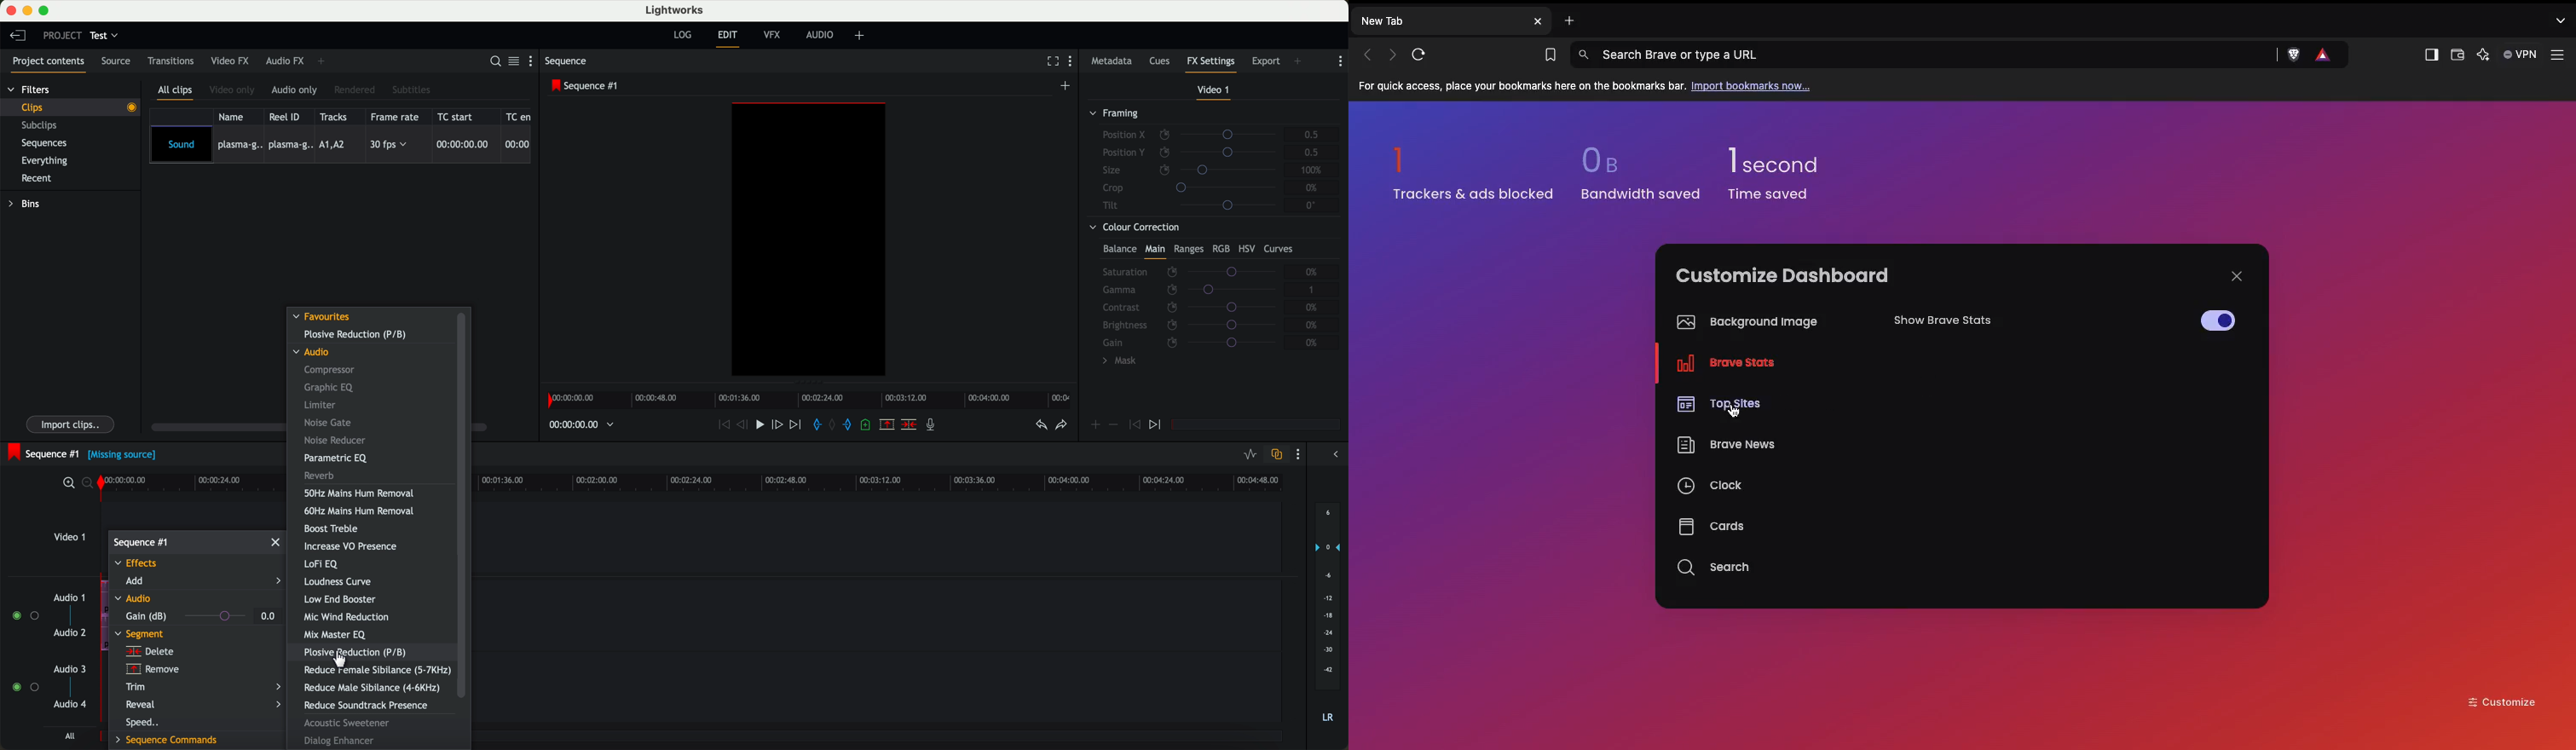 This screenshot has height=756, width=2576. What do you see at coordinates (1333, 455) in the screenshot?
I see `arrow` at bounding box center [1333, 455].